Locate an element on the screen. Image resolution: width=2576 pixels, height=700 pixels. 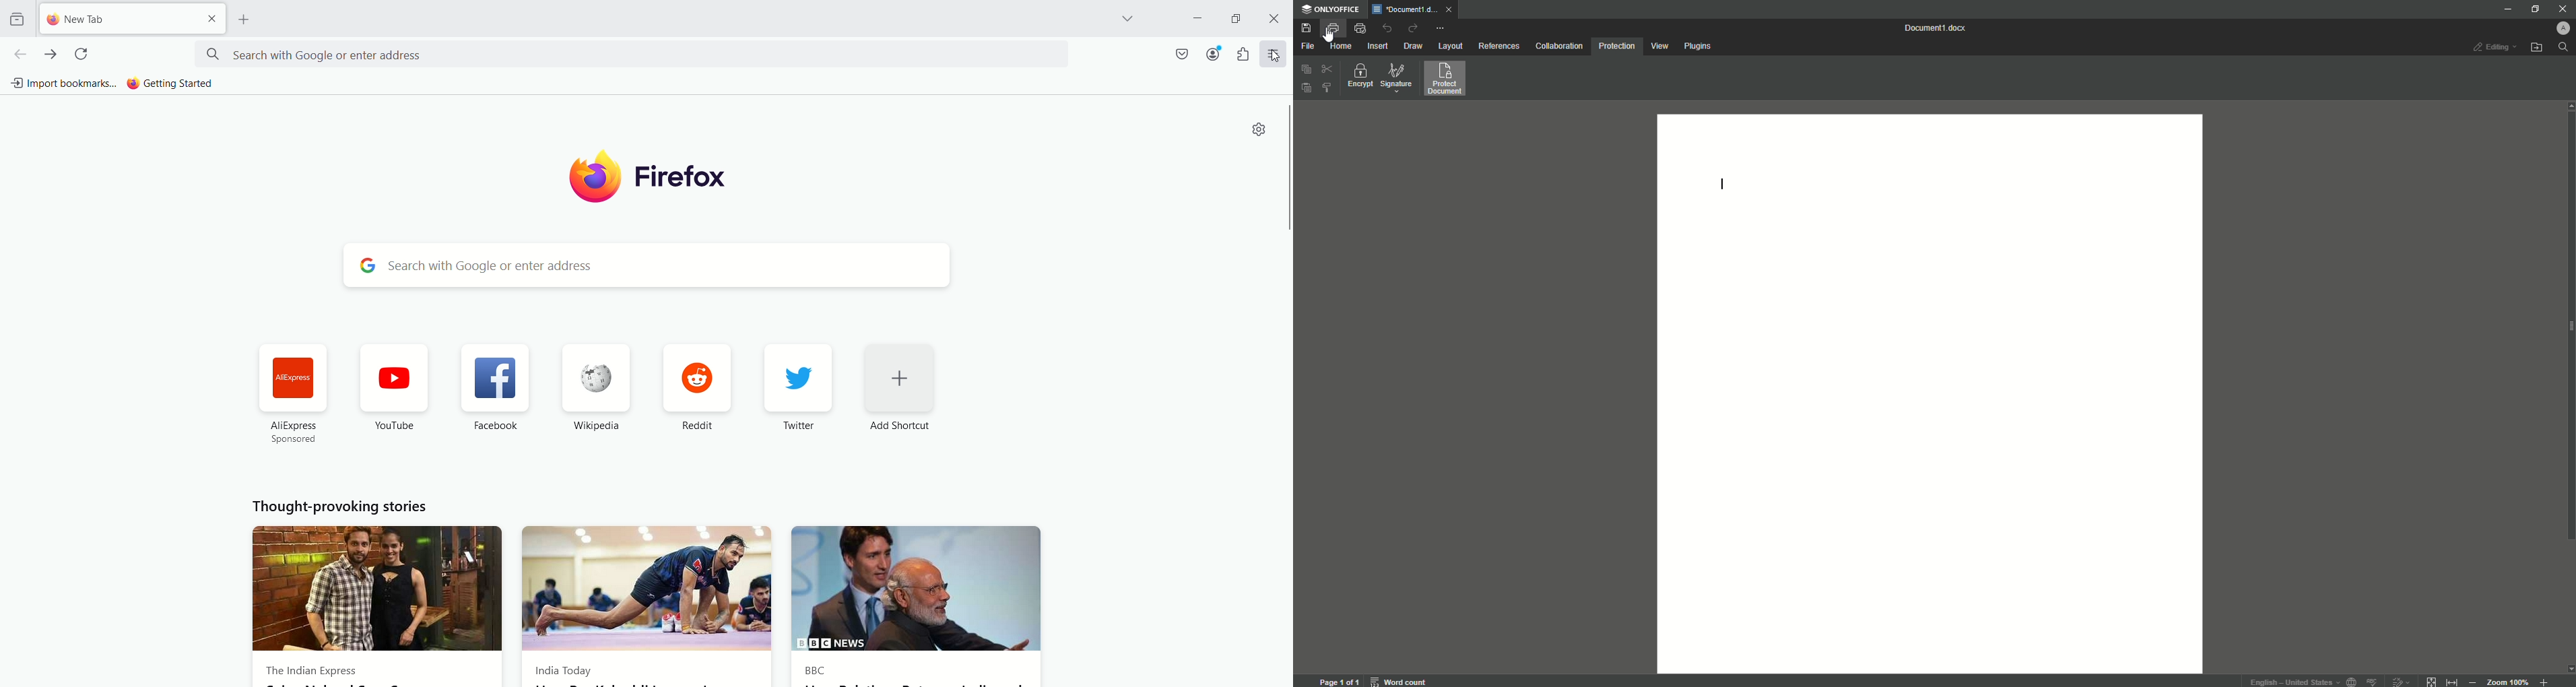
Paste is located at coordinates (1304, 86).